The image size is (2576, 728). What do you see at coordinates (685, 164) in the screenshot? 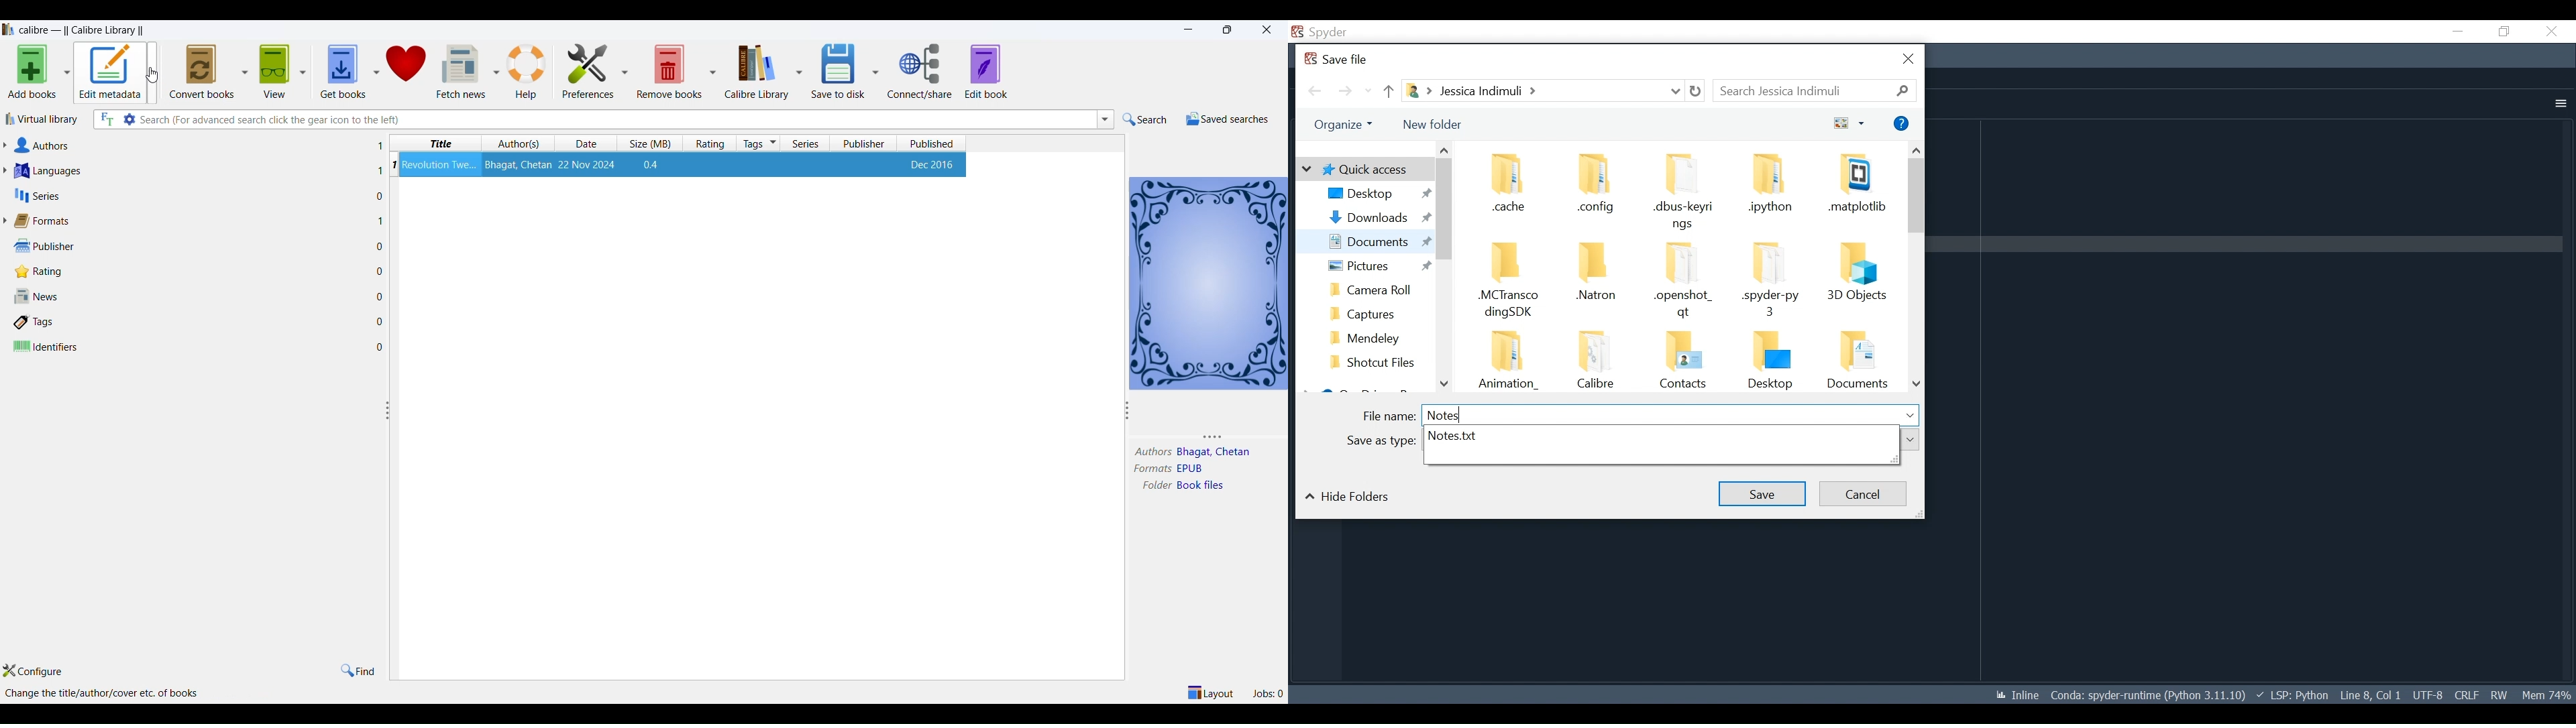
I see `book details` at bounding box center [685, 164].